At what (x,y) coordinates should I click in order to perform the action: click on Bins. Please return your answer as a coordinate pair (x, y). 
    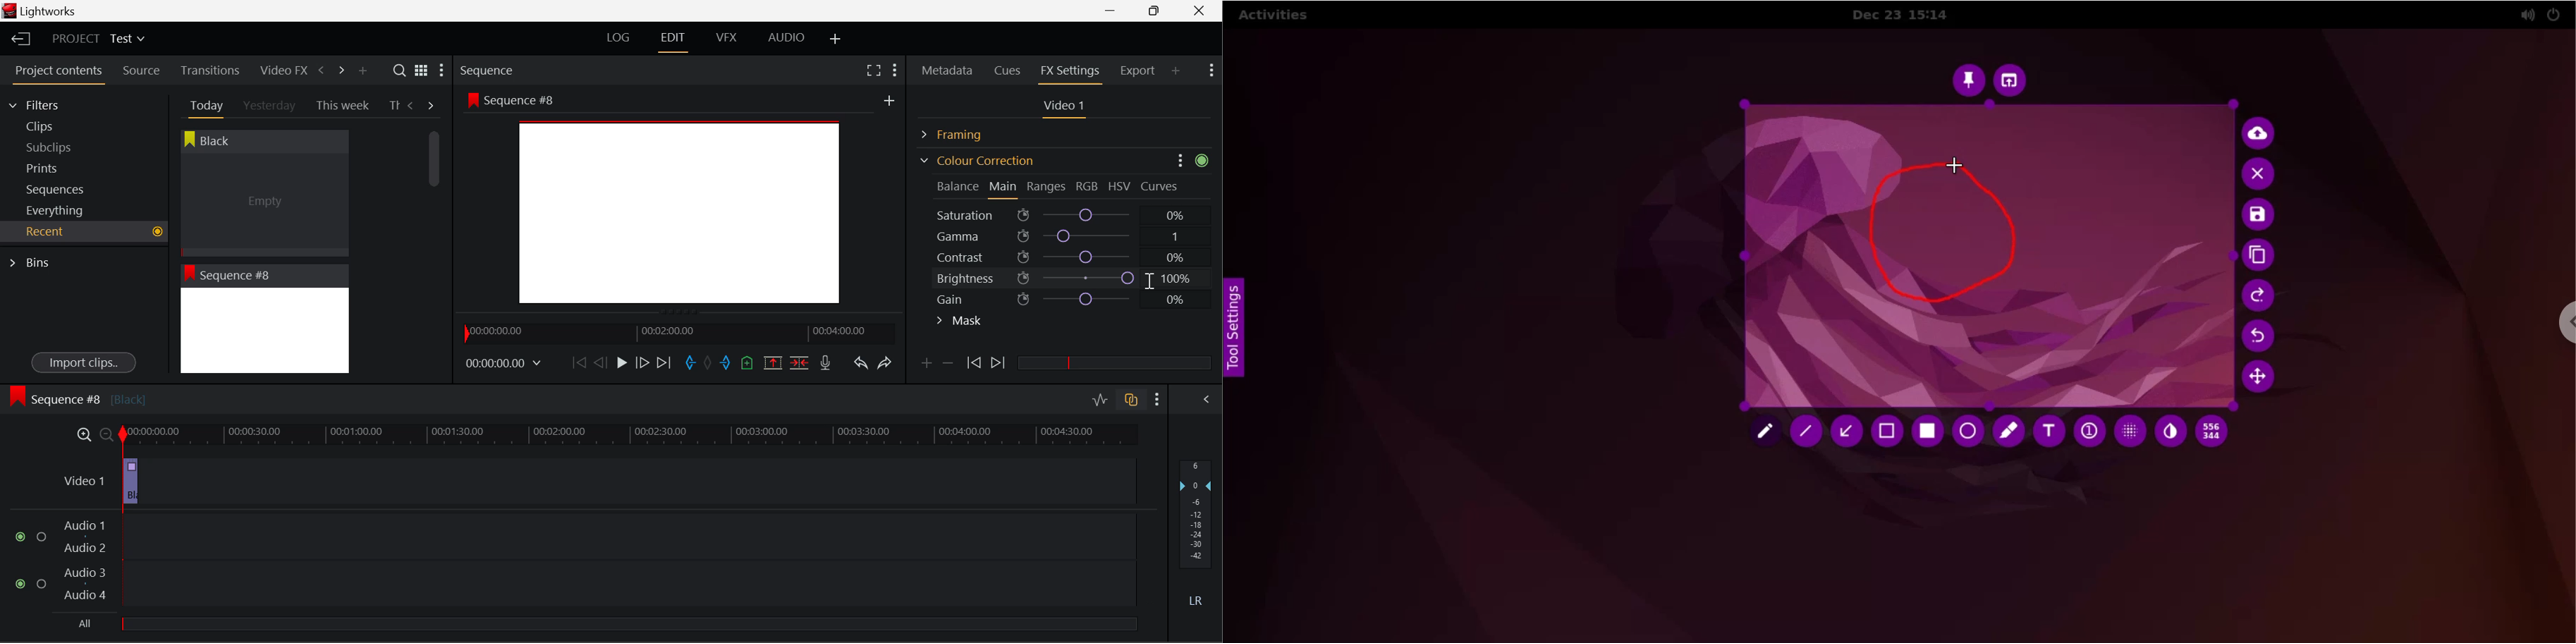
    Looking at the image, I should click on (34, 261).